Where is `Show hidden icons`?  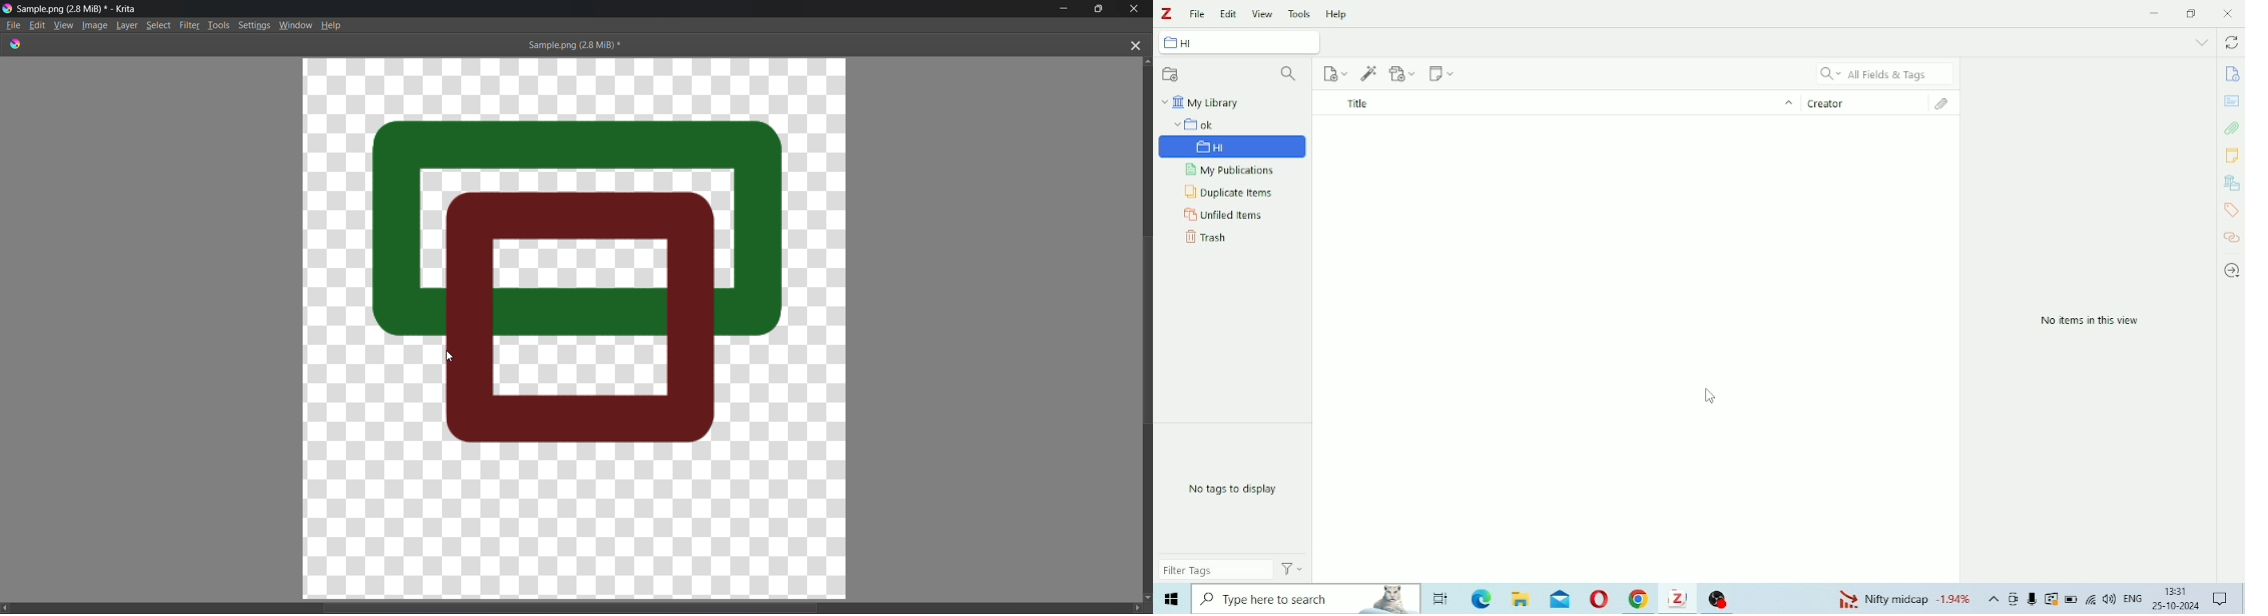 Show hidden icons is located at coordinates (1994, 599).